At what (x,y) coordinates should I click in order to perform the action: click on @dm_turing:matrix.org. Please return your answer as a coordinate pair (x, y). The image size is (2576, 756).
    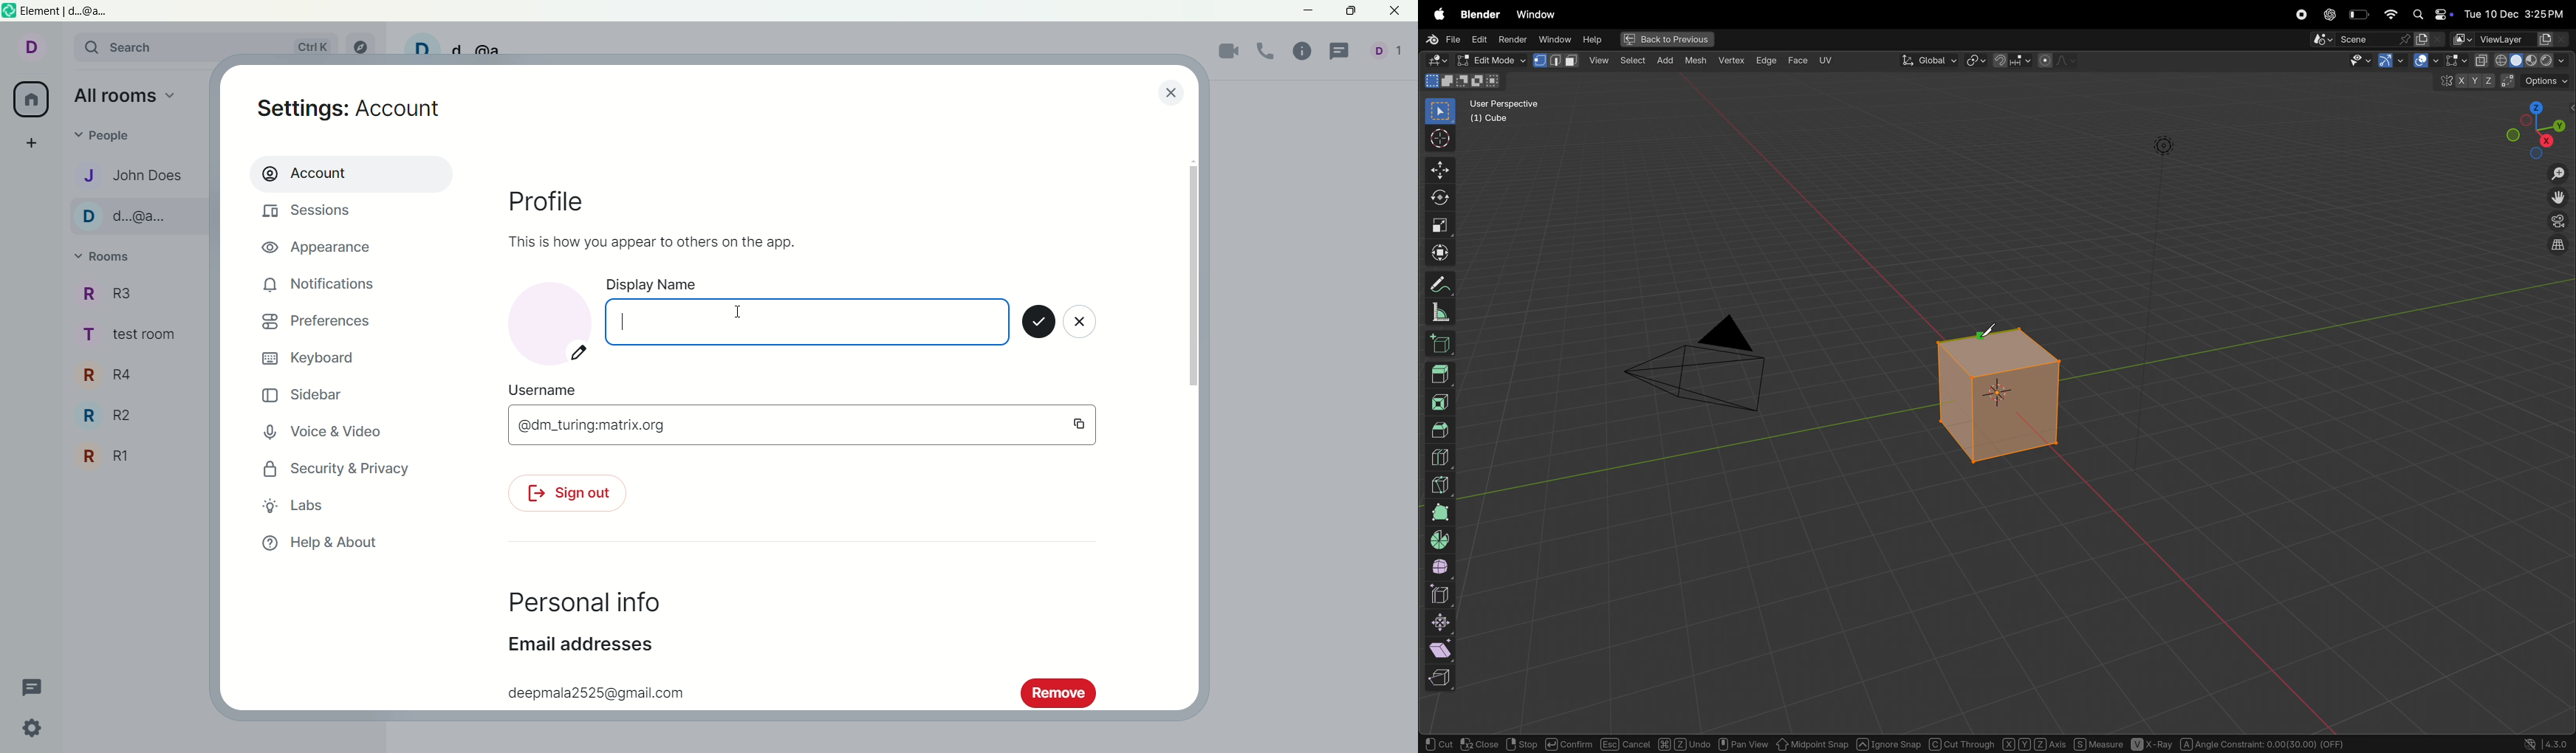
    Looking at the image, I should click on (807, 424).